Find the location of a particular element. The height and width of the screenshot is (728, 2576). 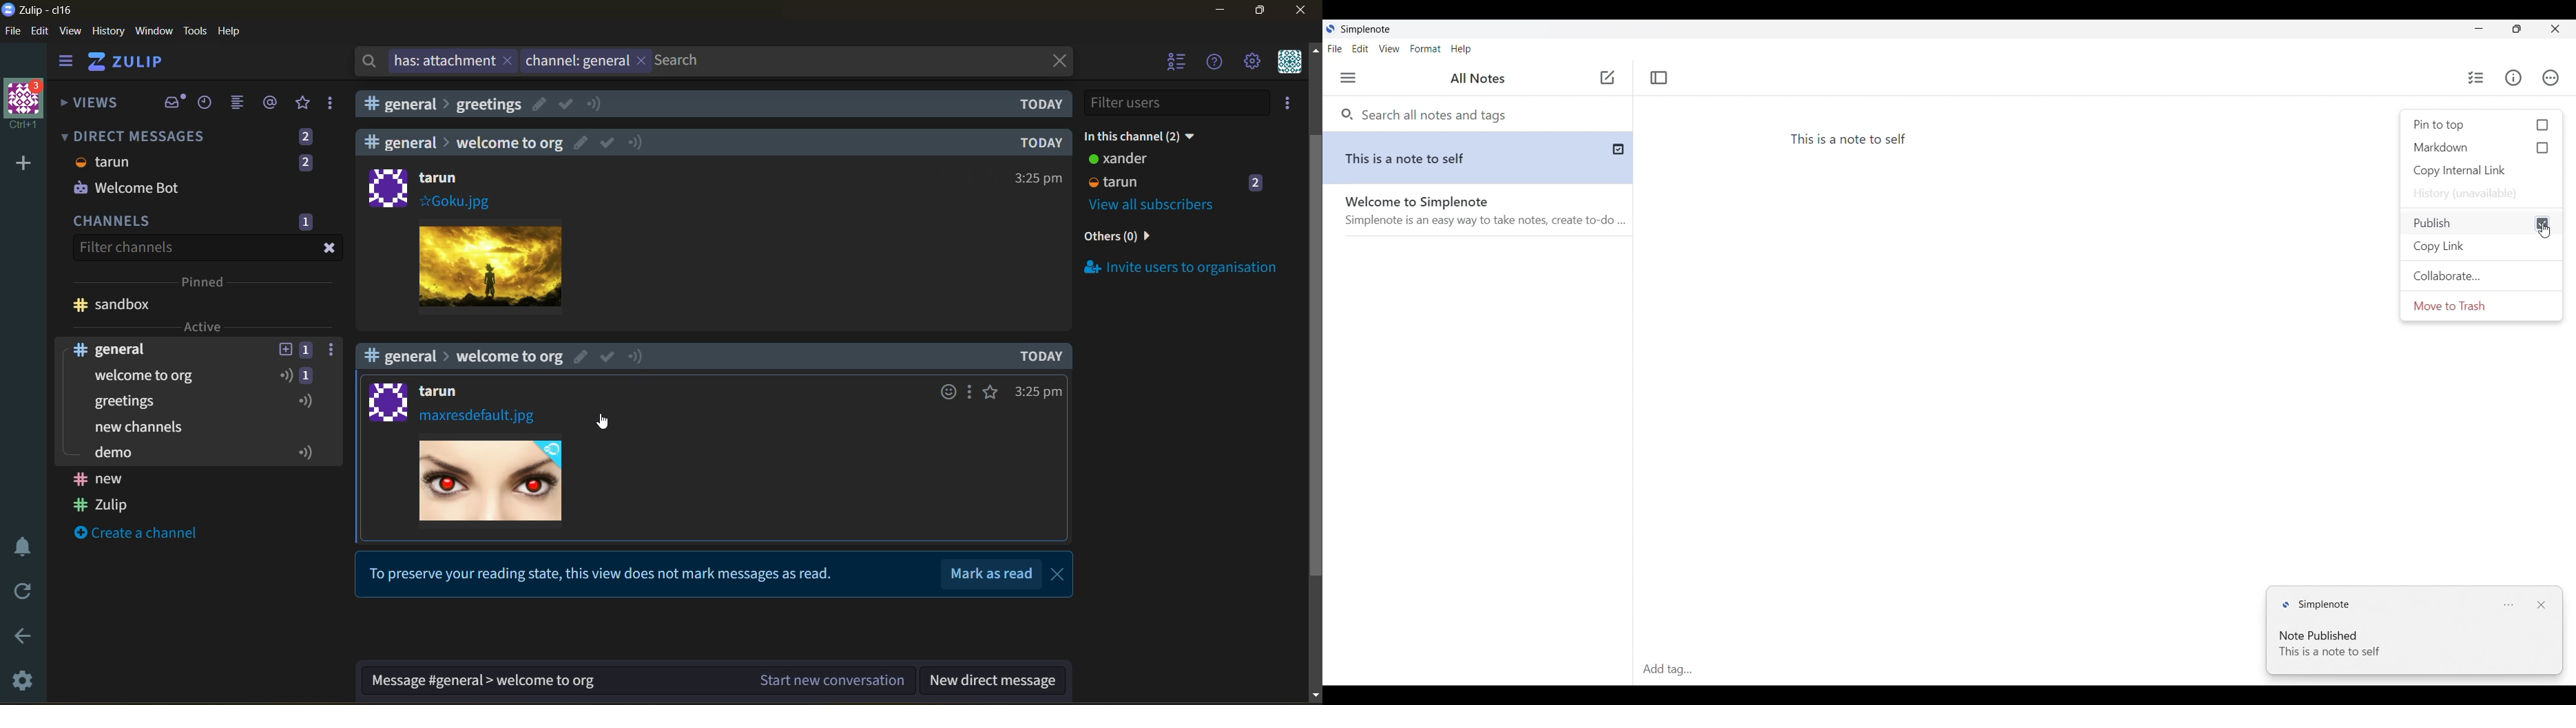

Close  is located at coordinates (2555, 29).